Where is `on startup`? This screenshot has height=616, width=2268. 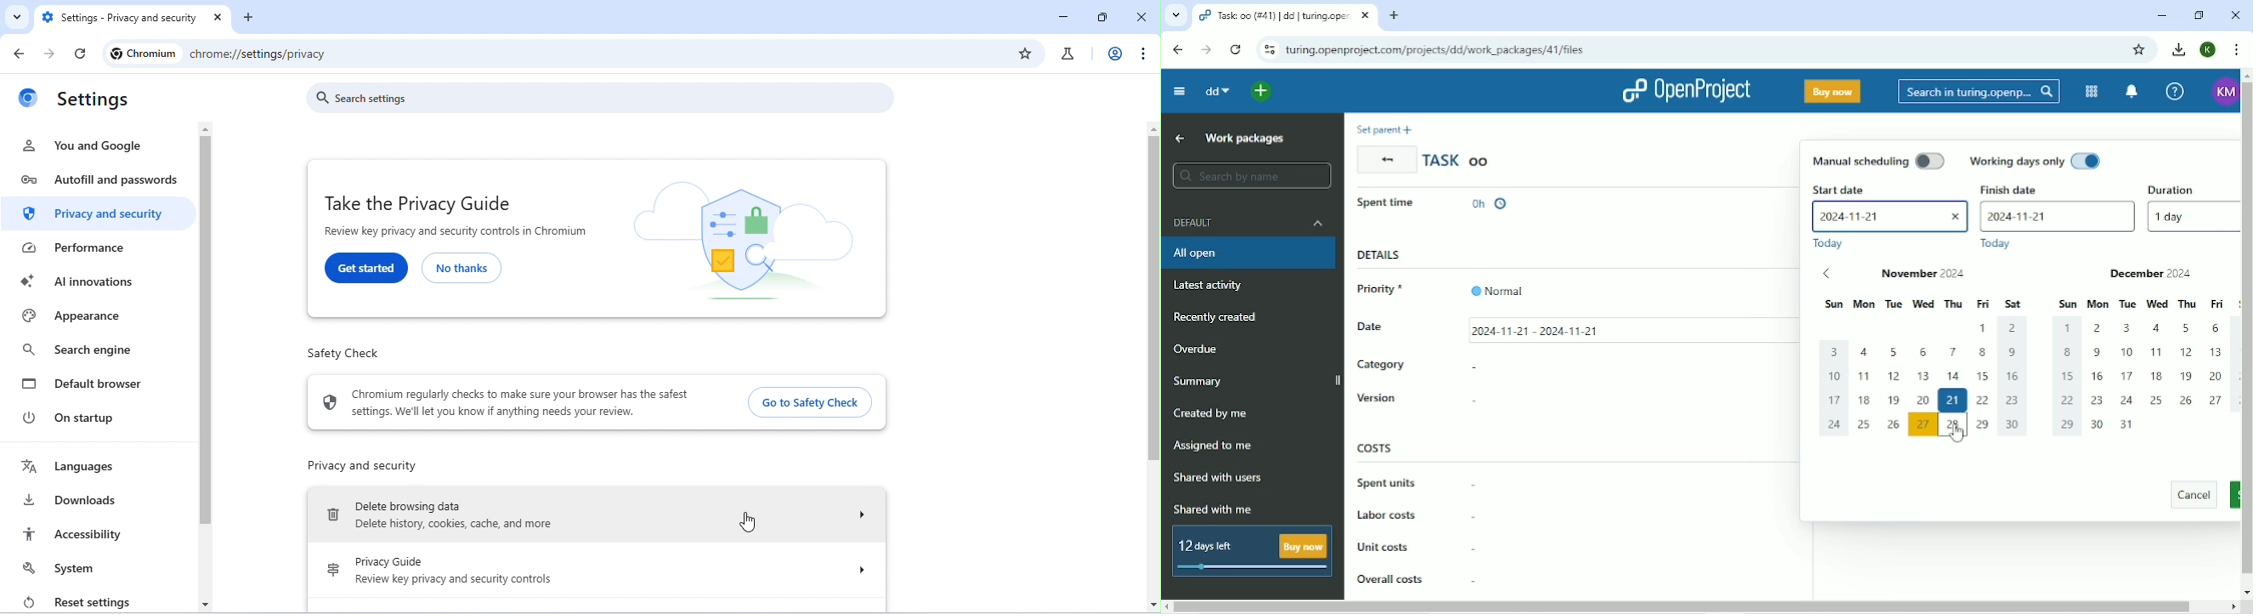 on startup is located at coordinates (78, 418).